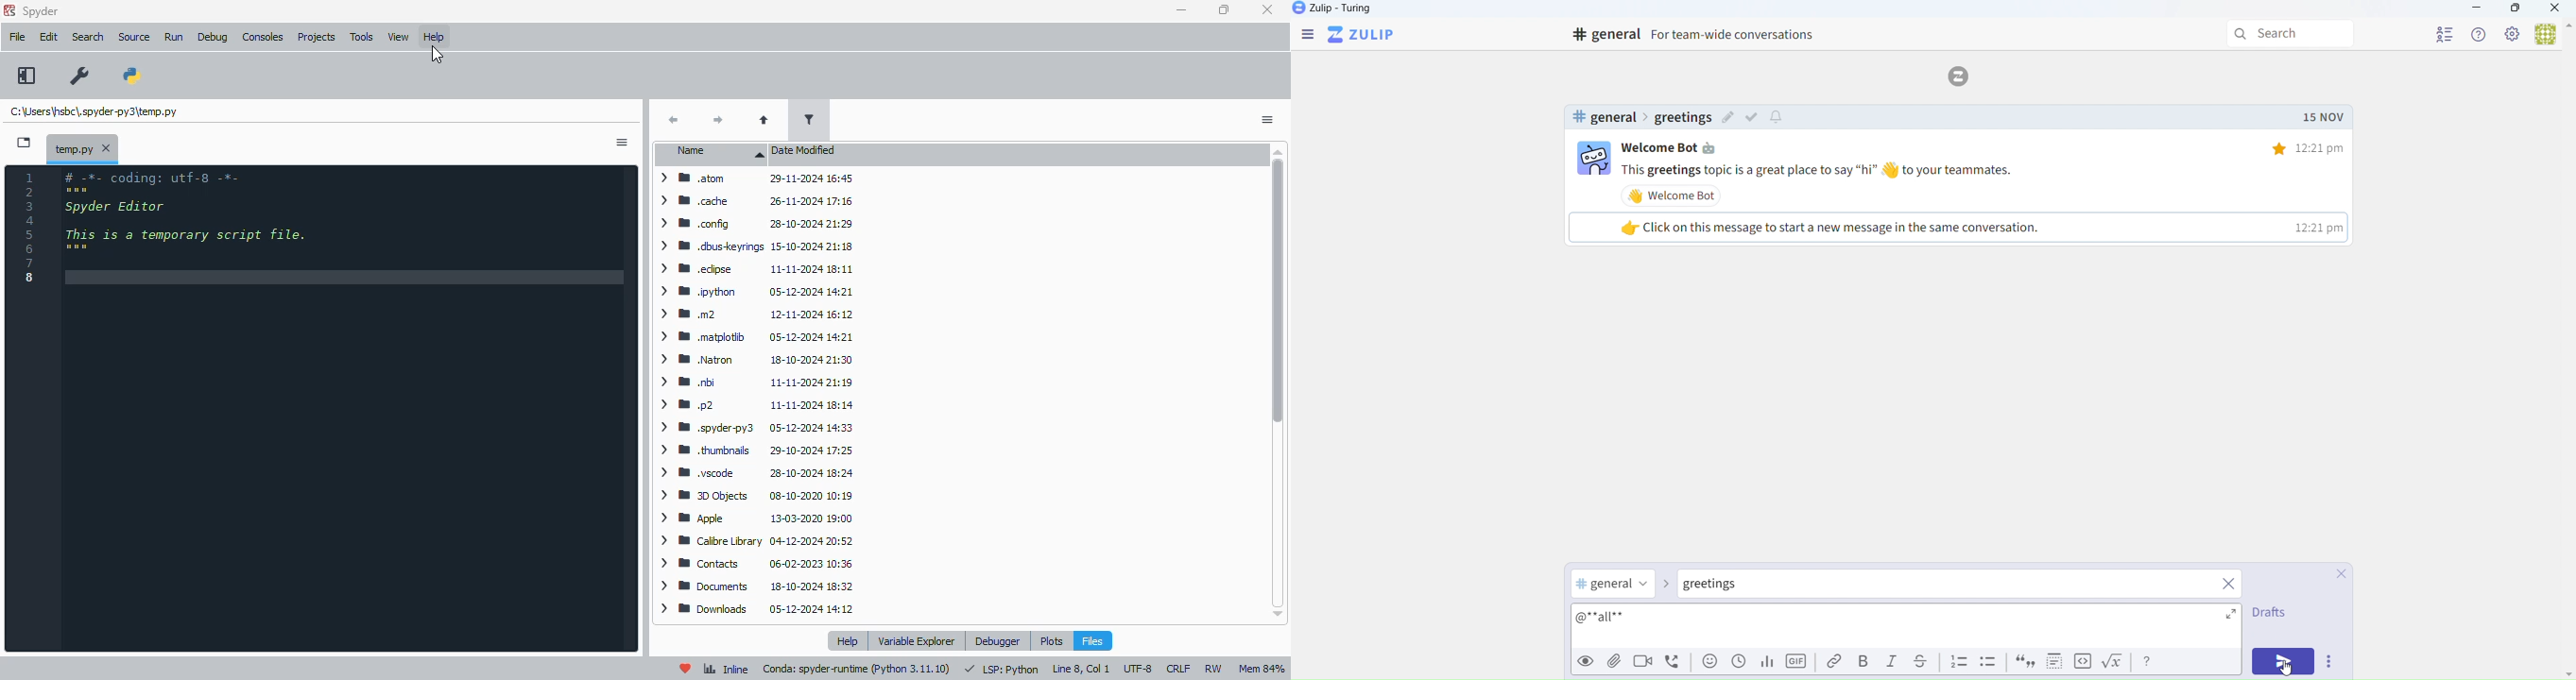 The image size is (2576, 700). Describe the element at coordinates (2051, 661) in the screenshot. I see `Spoiler` at that location.